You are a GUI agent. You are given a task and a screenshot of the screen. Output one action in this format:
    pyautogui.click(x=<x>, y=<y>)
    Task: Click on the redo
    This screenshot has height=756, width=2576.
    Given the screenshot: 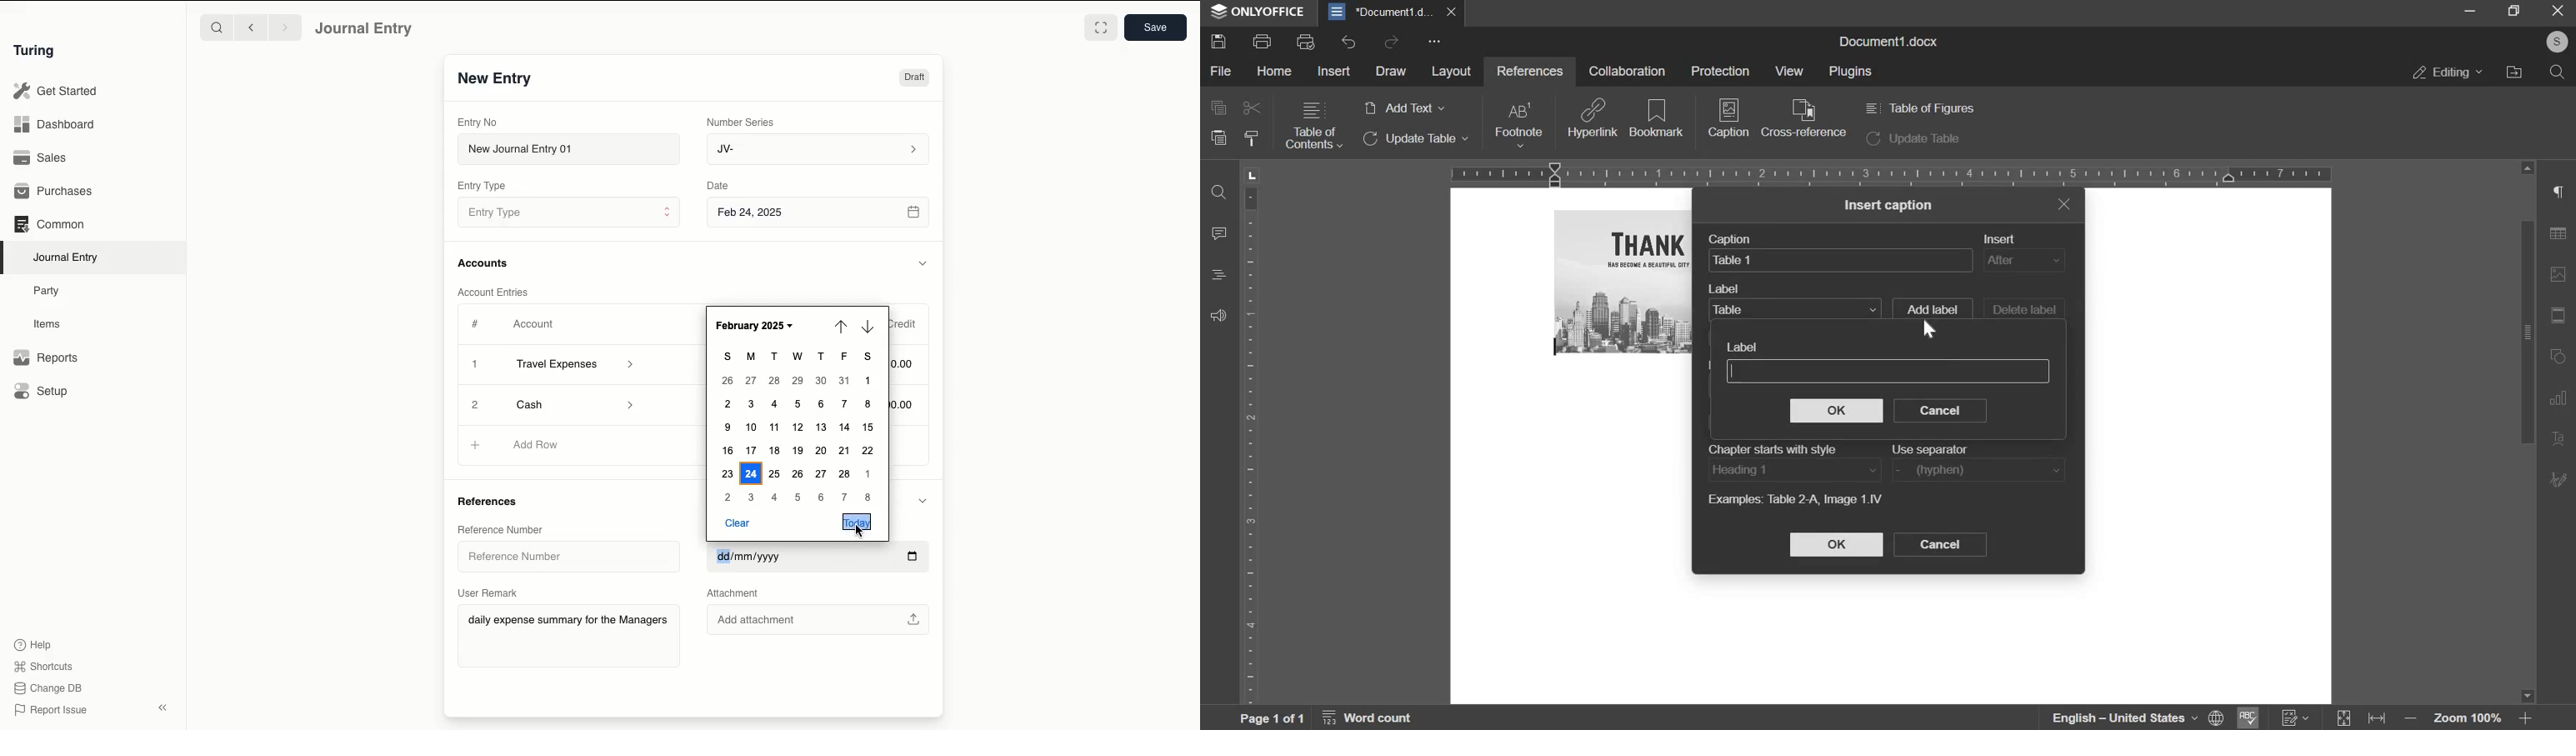 What is the action you would take?
    pyautogui.click(x=1391, y=41)
    